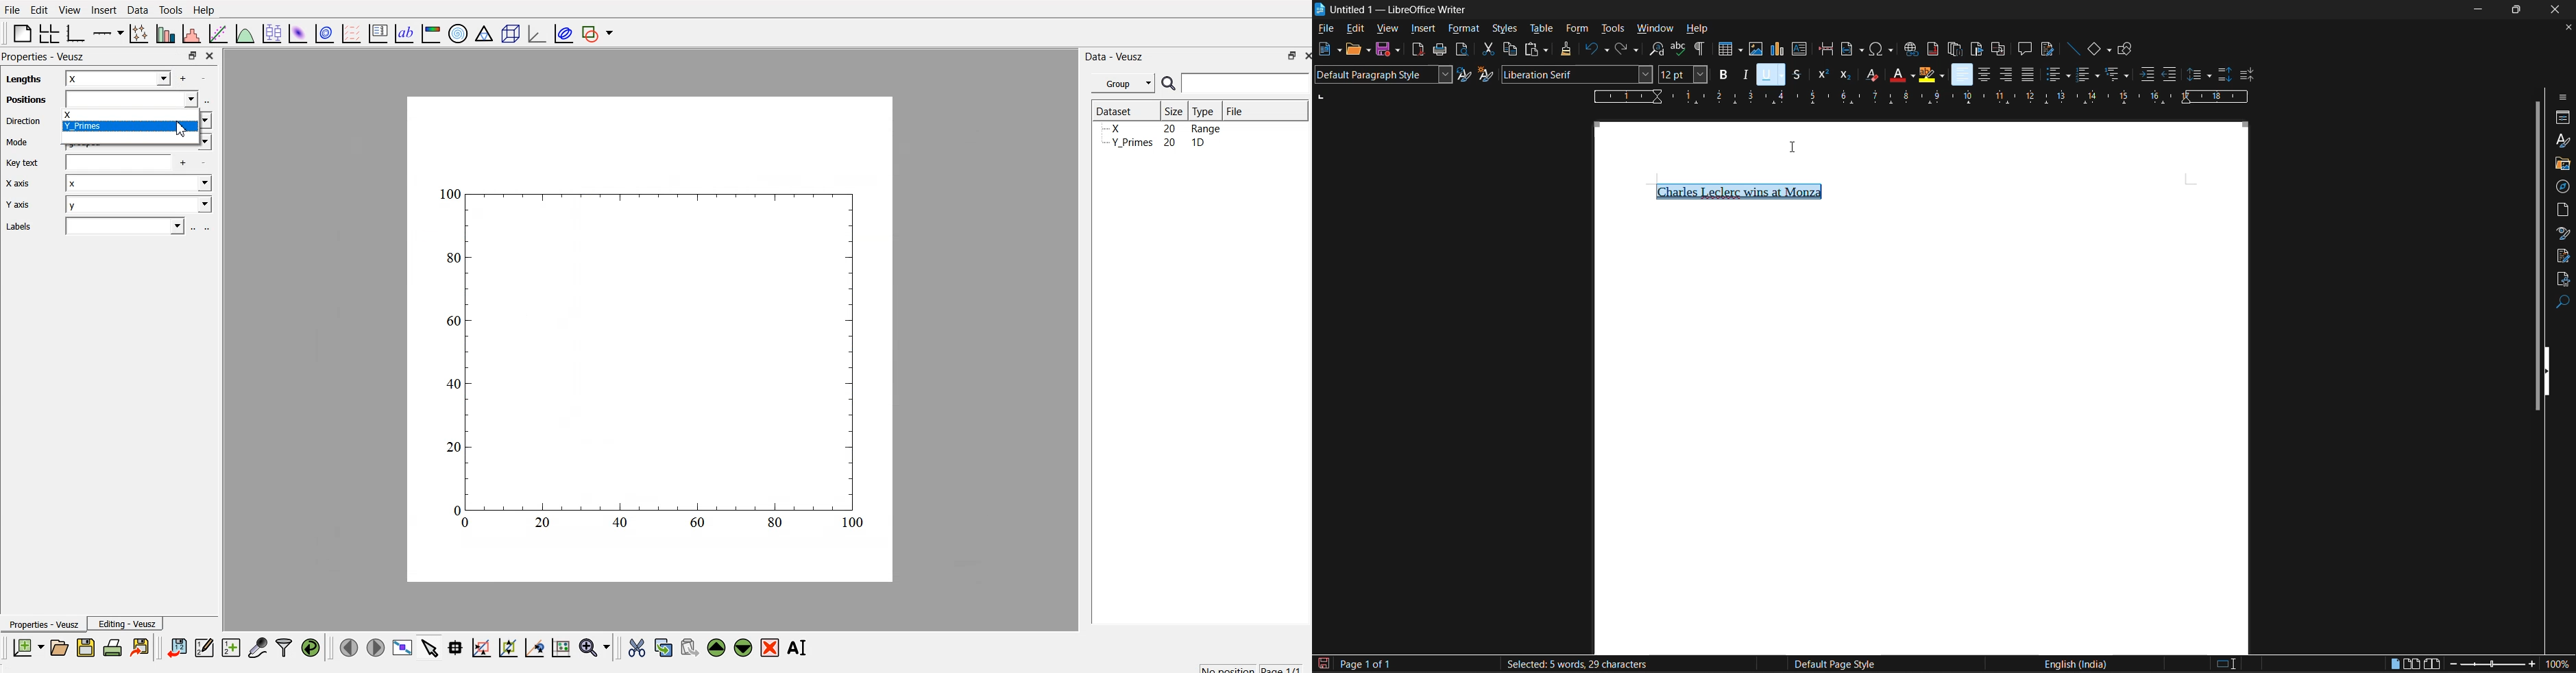 Image resolution: width=2576 pixels, height=700 pixels. I want to click on maximize, so click(1286, 56).